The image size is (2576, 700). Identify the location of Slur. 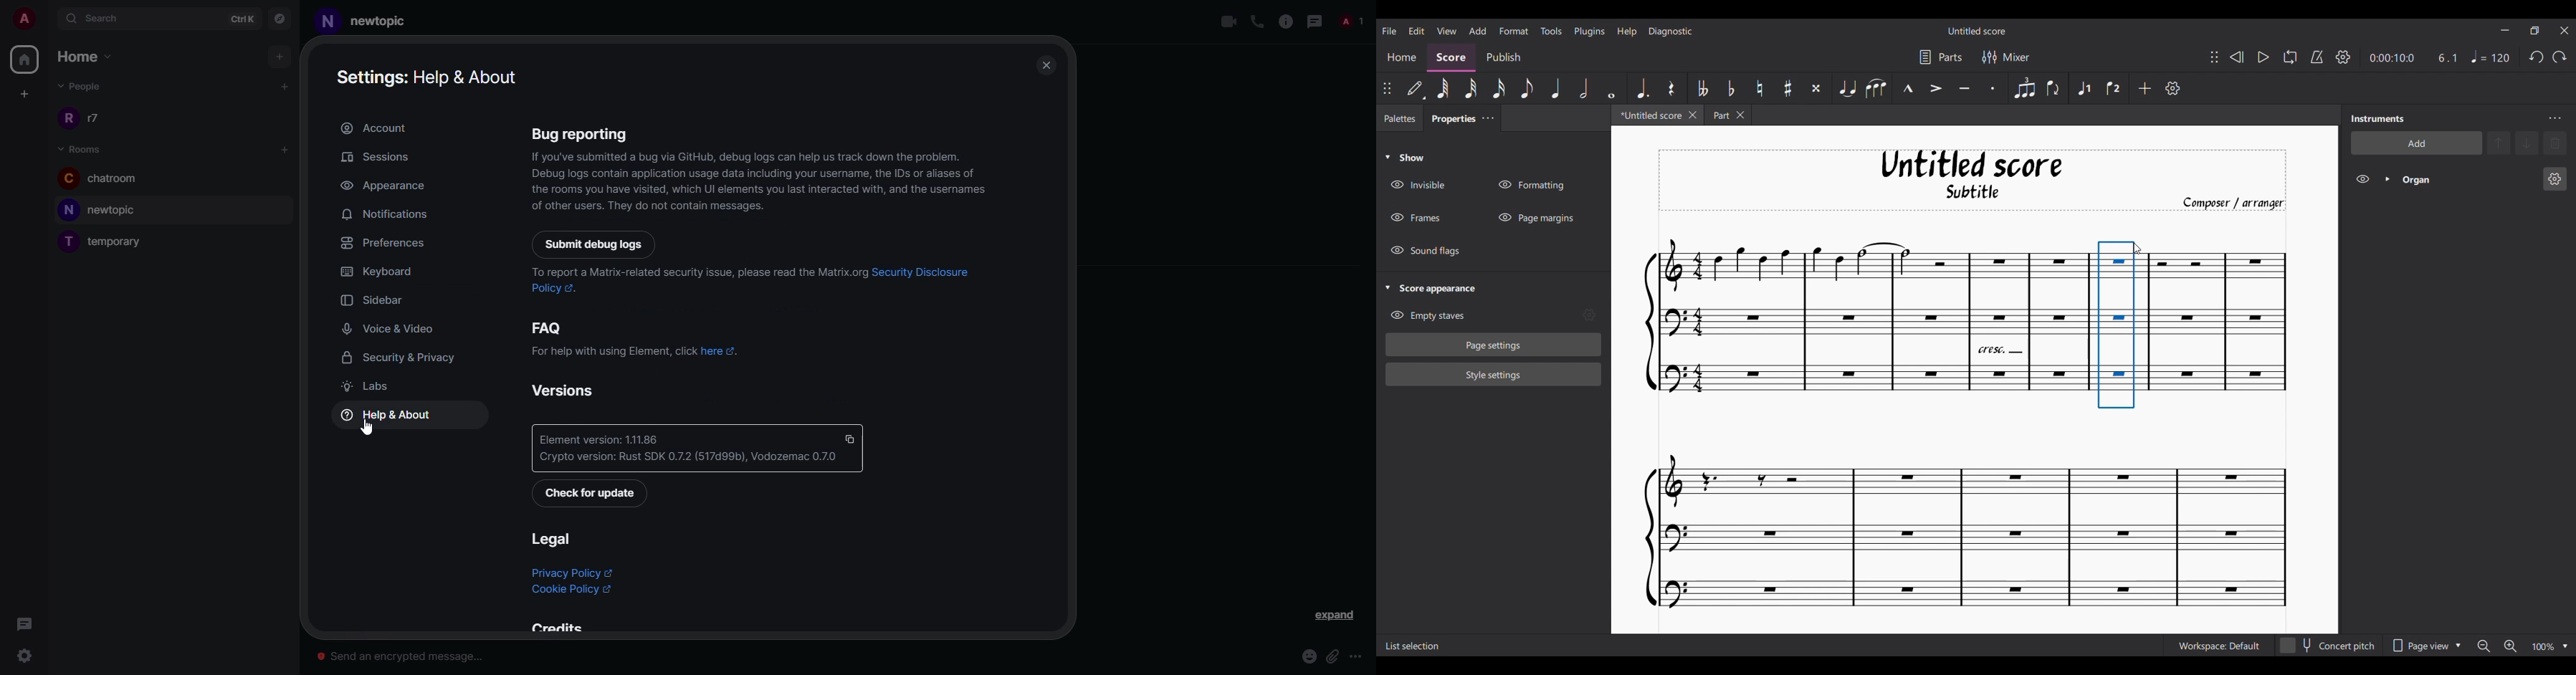
(1876, 88).